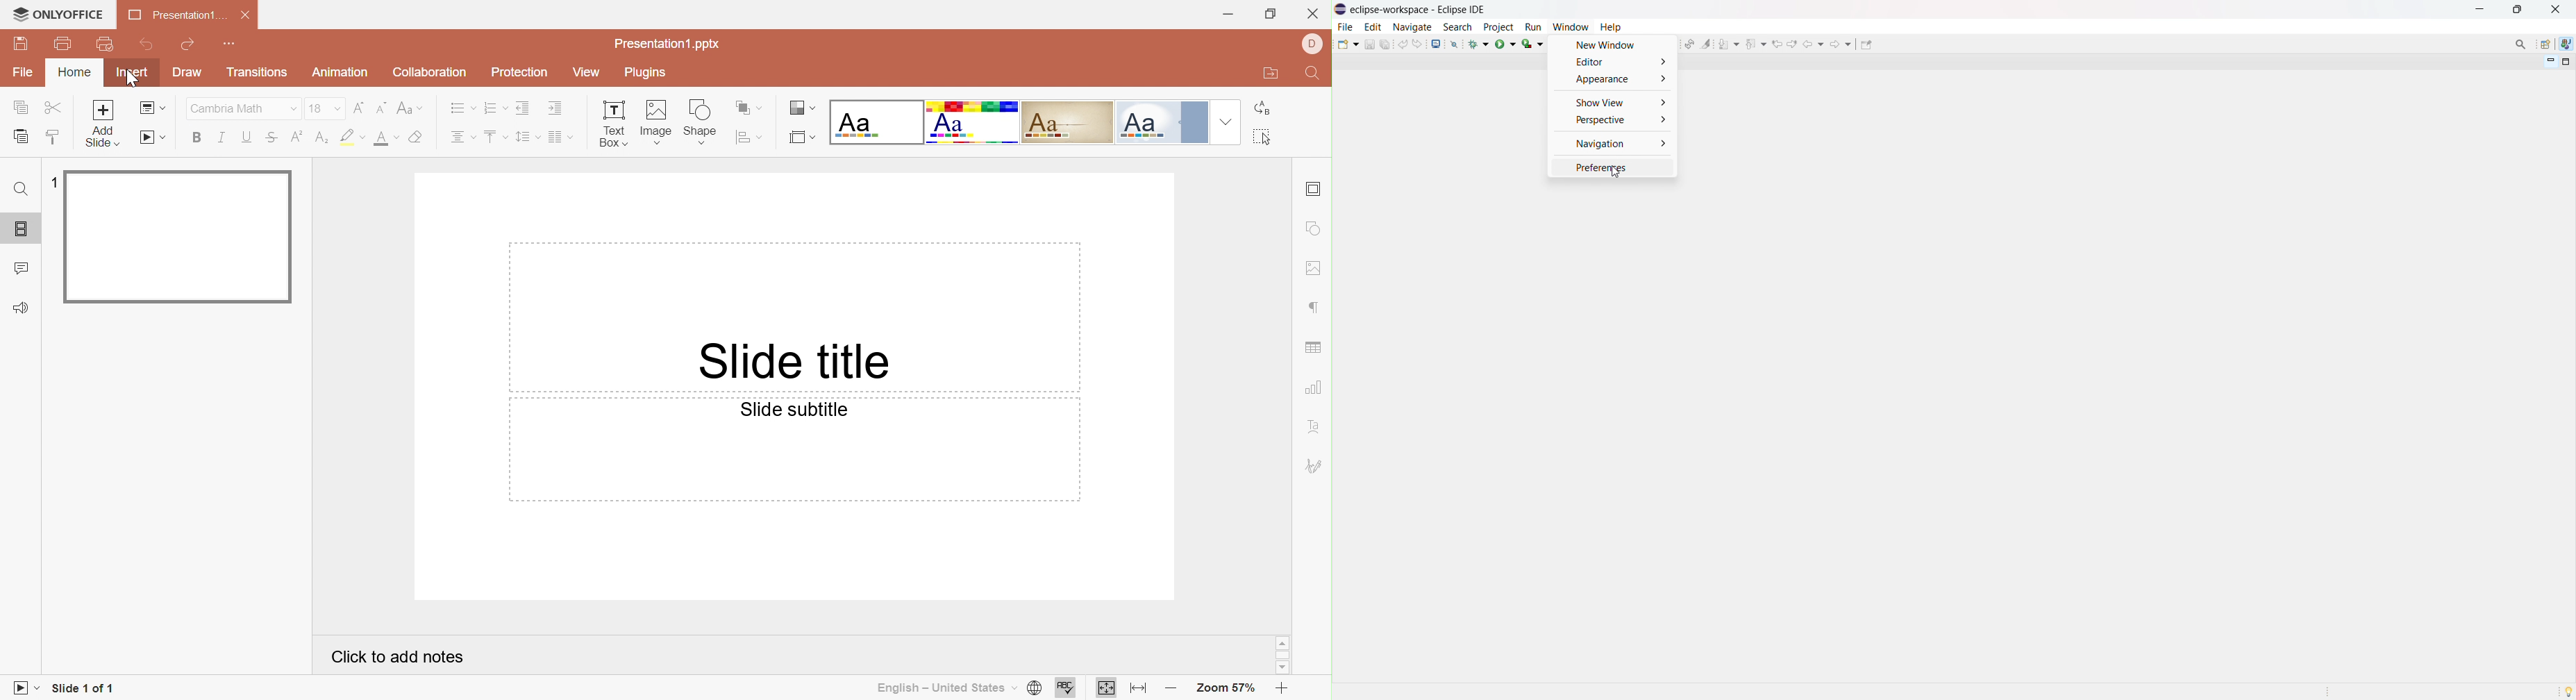 The image size is (2576, 700). I want to click on Slide, so click(178, 238).